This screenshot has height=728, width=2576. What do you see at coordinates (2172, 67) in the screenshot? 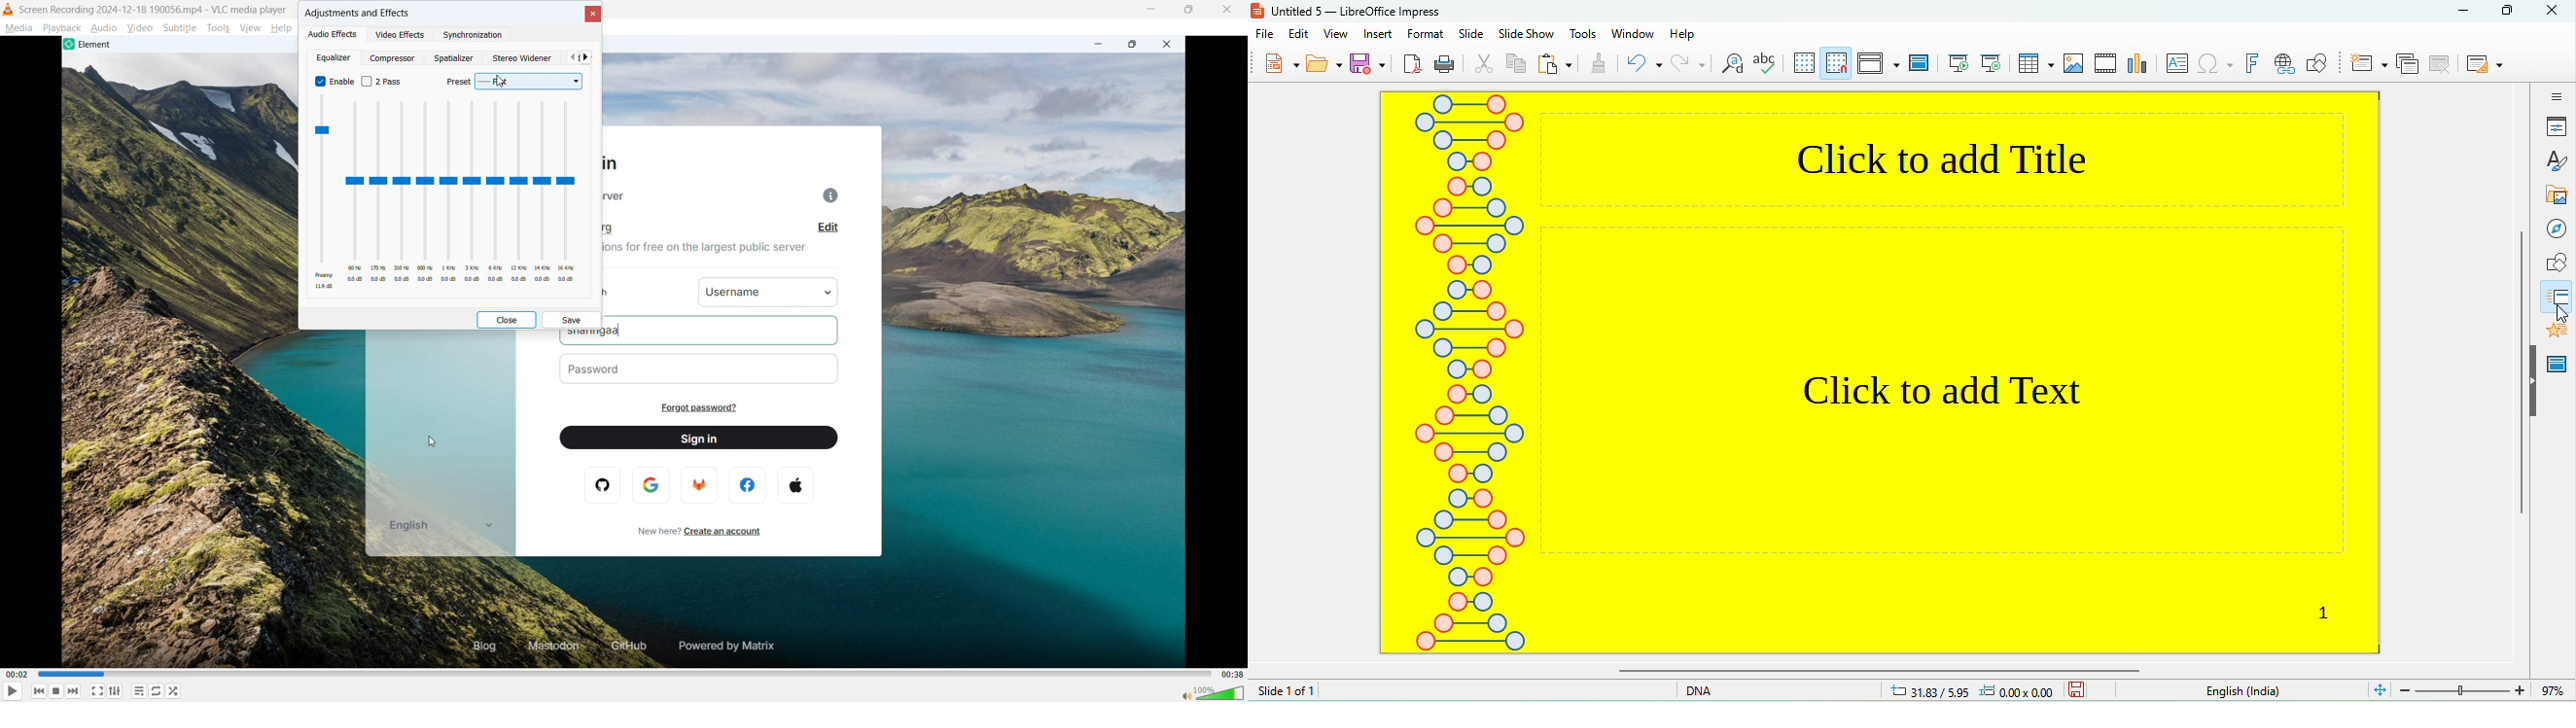
I see `insert text box` at bounding box center [2172, 67].